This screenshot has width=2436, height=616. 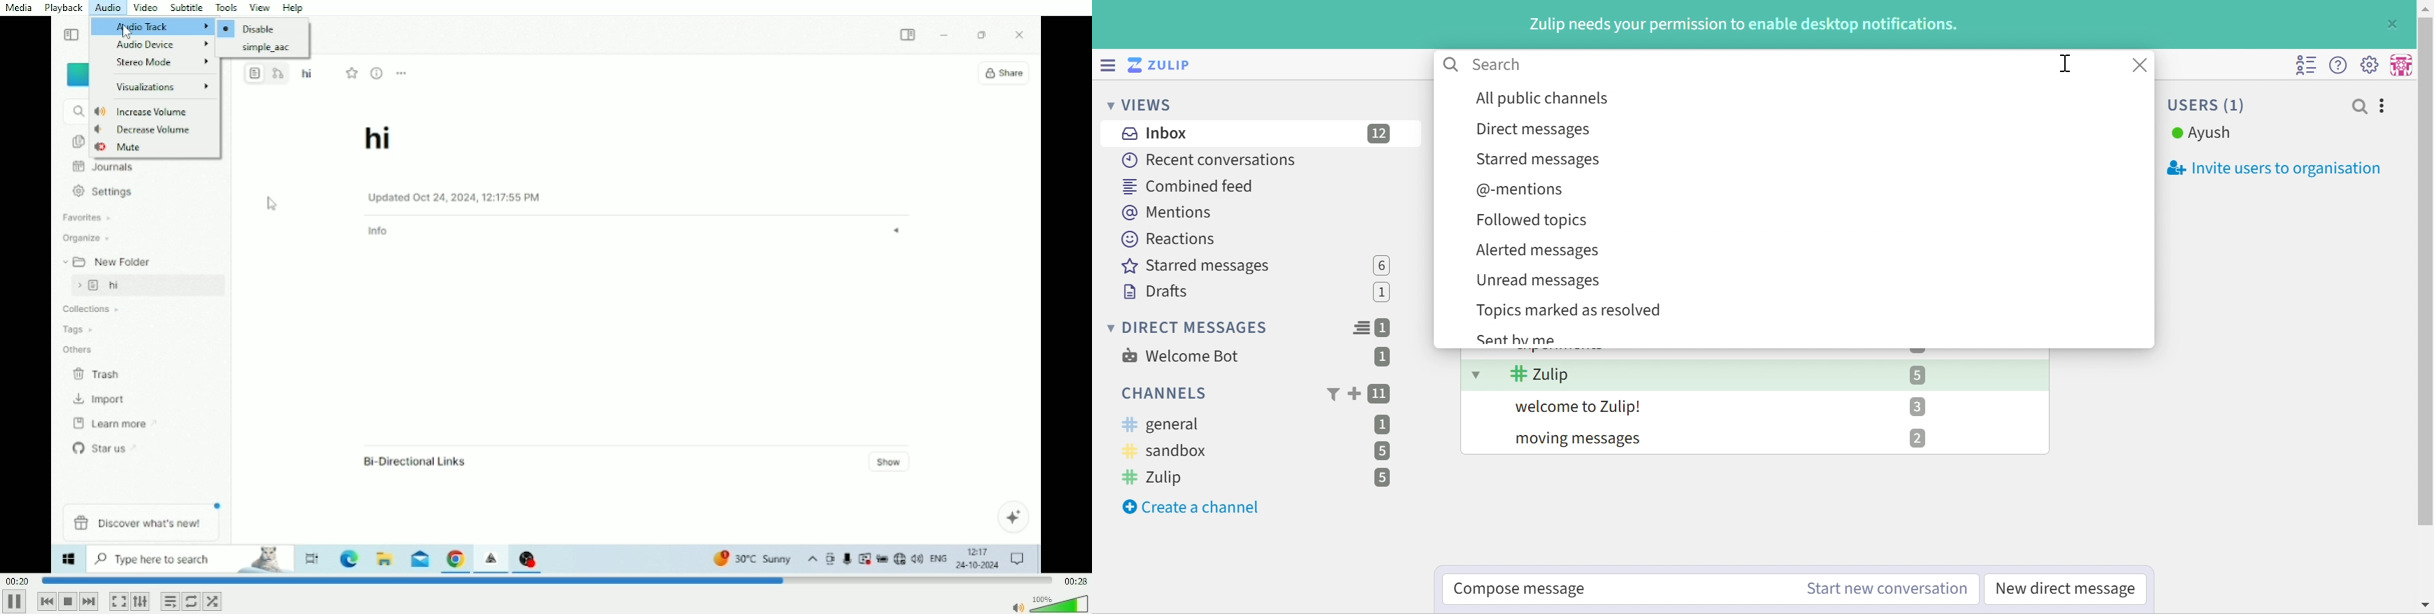 What do you see at coordinates (1361, 328) in the screenshot?
I see `Direct message feed` at bounding box center [1361, 328].